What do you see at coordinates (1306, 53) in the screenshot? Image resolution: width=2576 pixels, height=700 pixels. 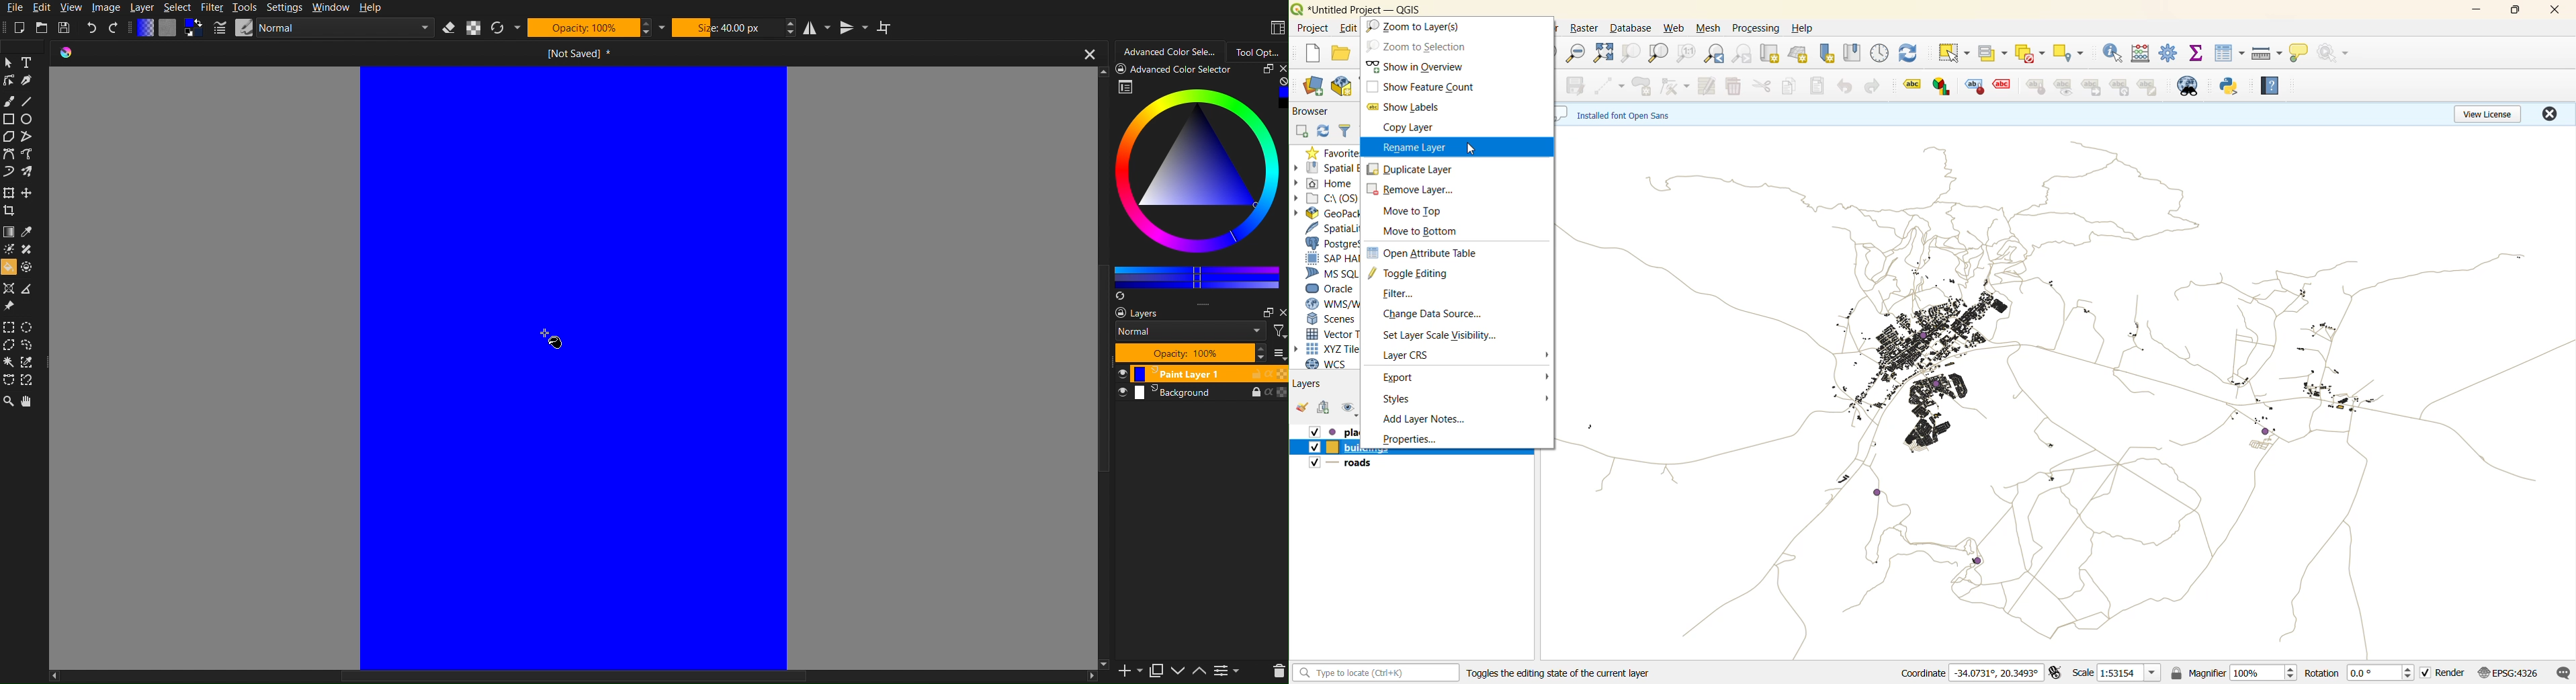 I see `new` at bounding box center [1306, 53].